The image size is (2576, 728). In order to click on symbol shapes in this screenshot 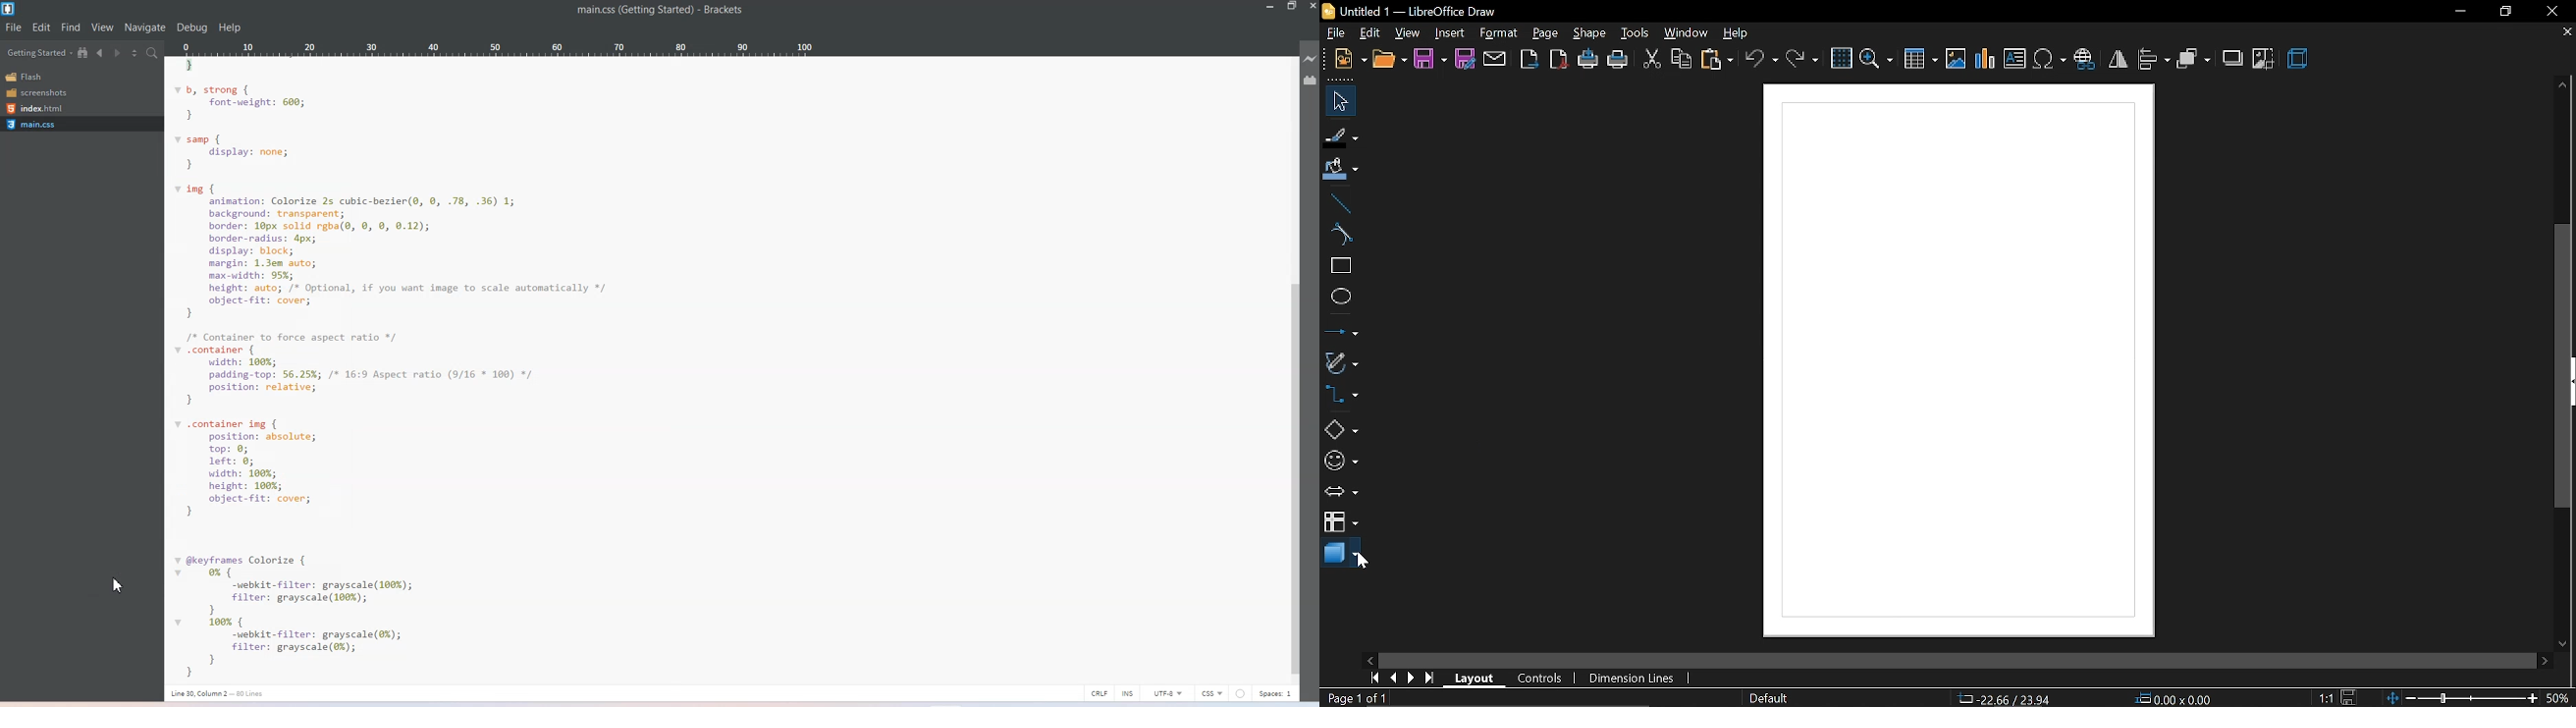, I will do `click(1340, 461)`.